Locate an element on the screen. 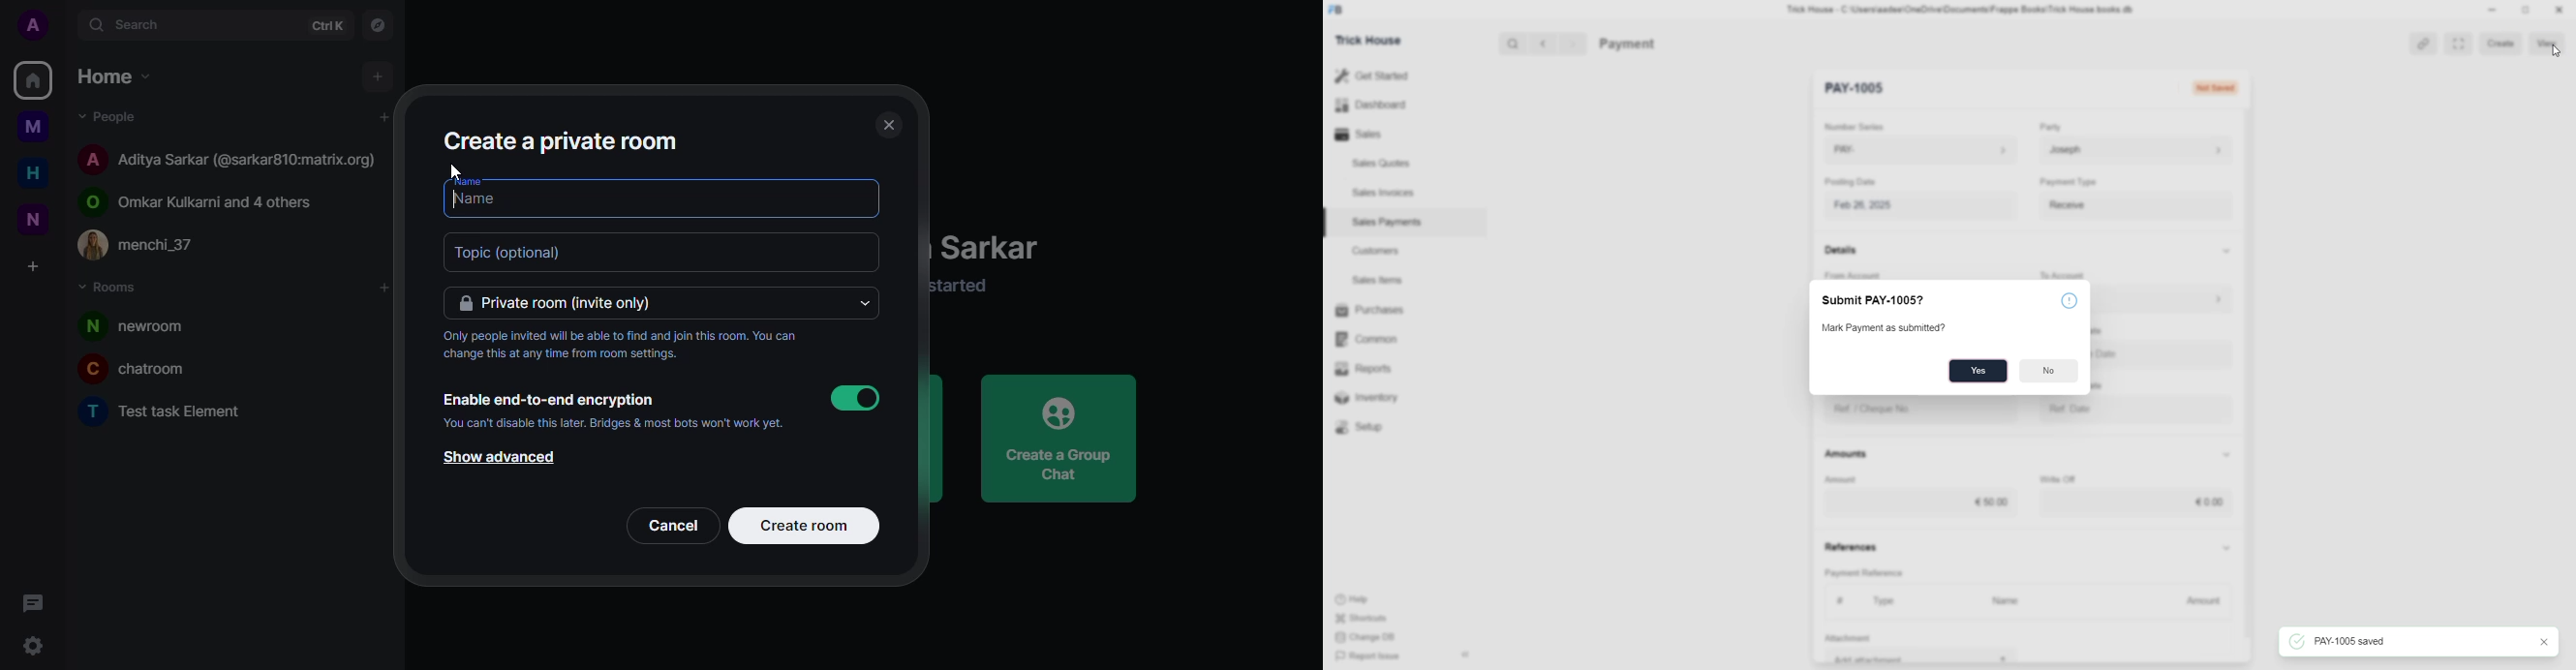 The image size is (2576, 672). Link is located at coordinates (2423, 44).